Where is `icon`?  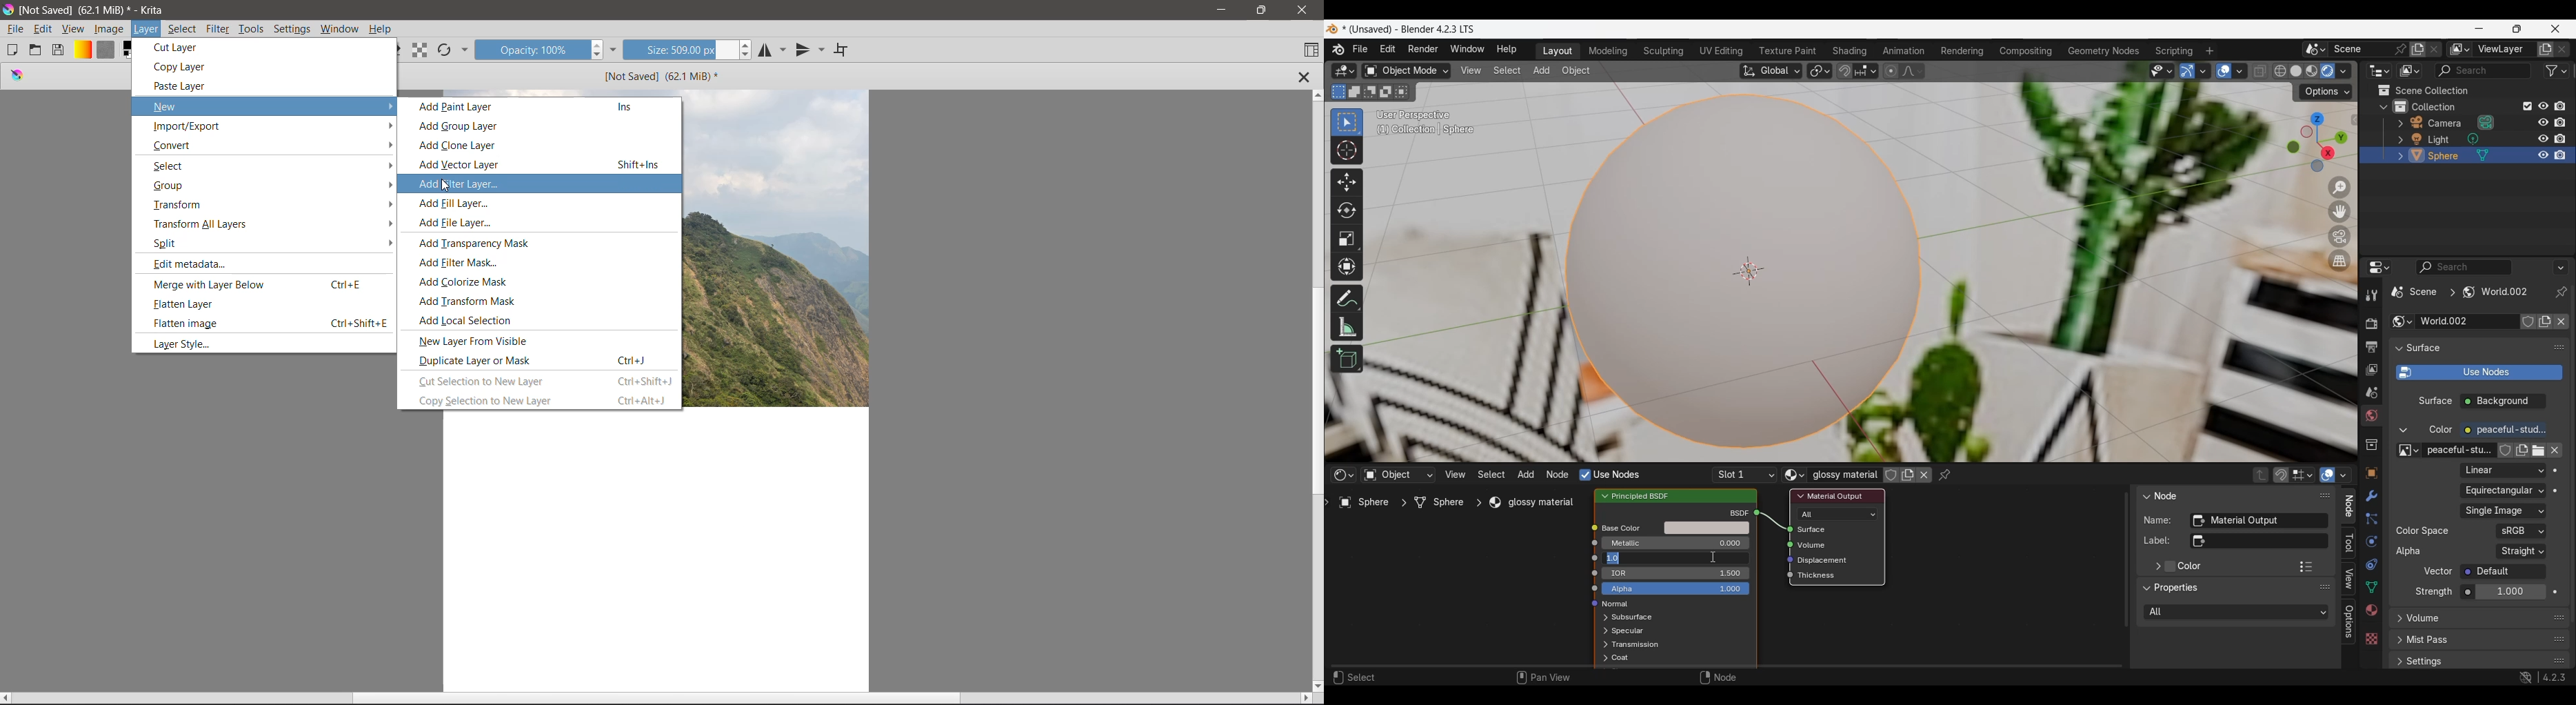
icon is located at coordinates (1785, 559).